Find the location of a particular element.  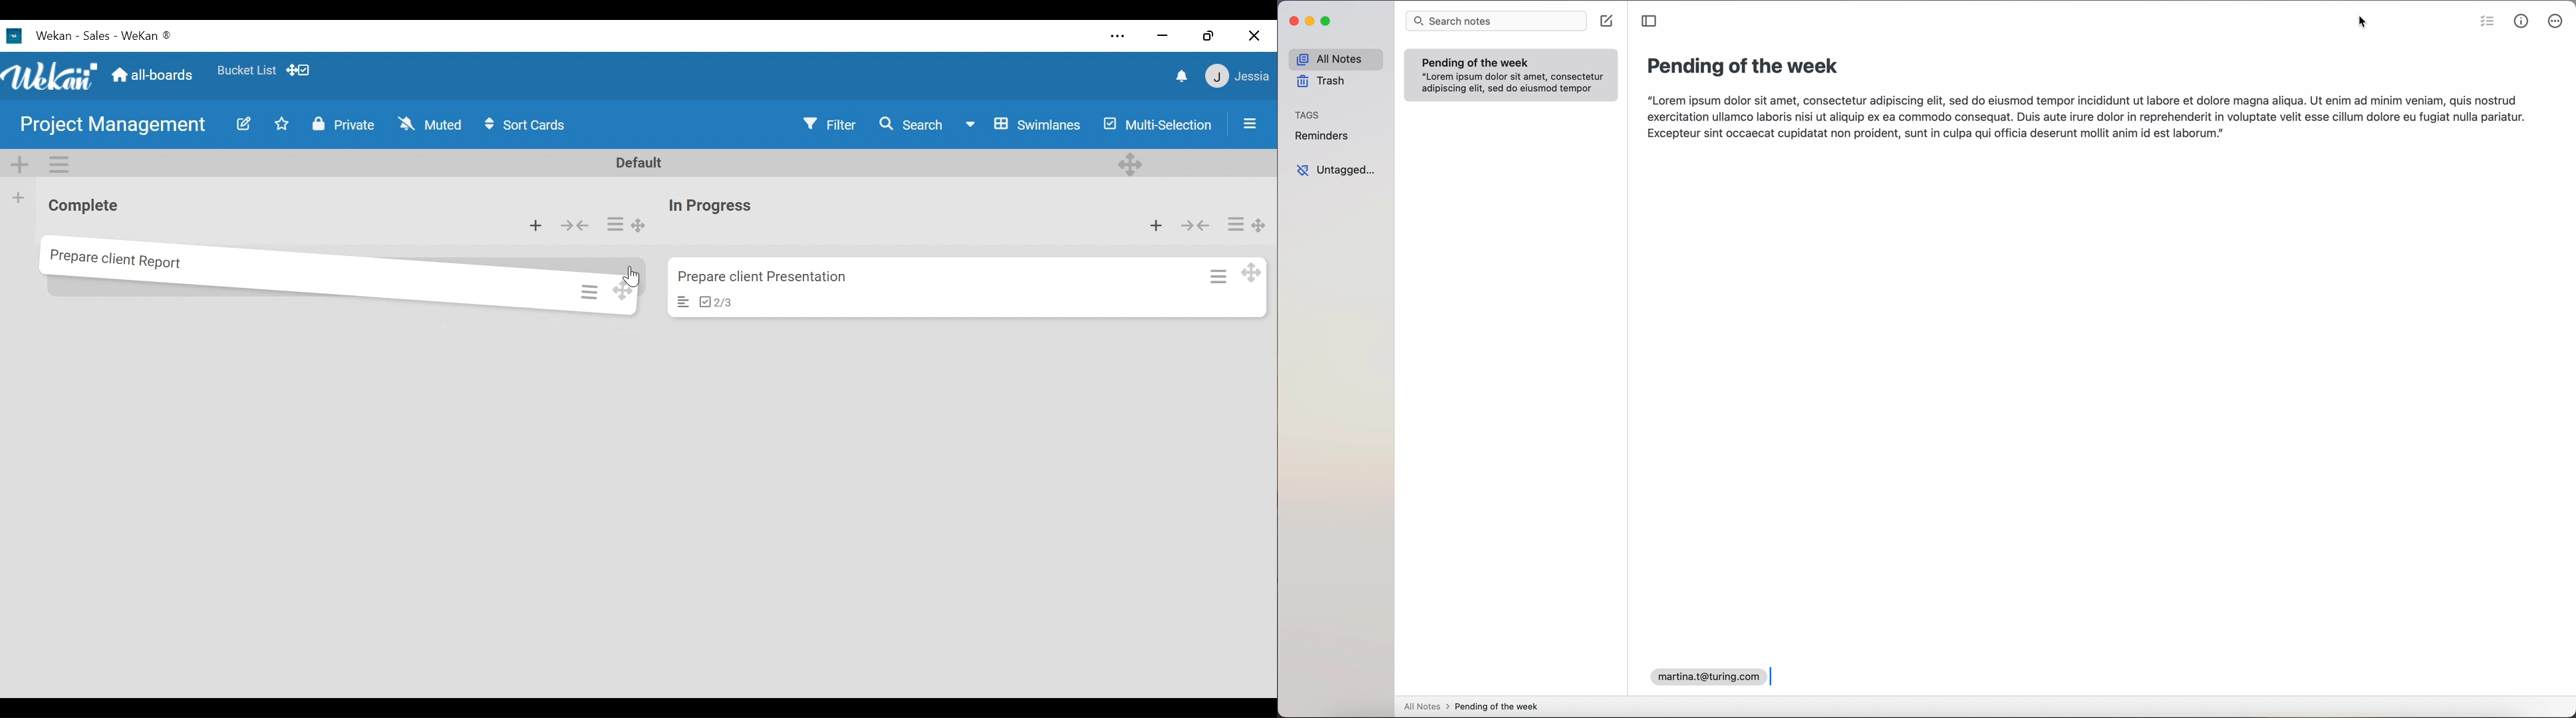

Swimlane actions is located at coordinates (61, 164).